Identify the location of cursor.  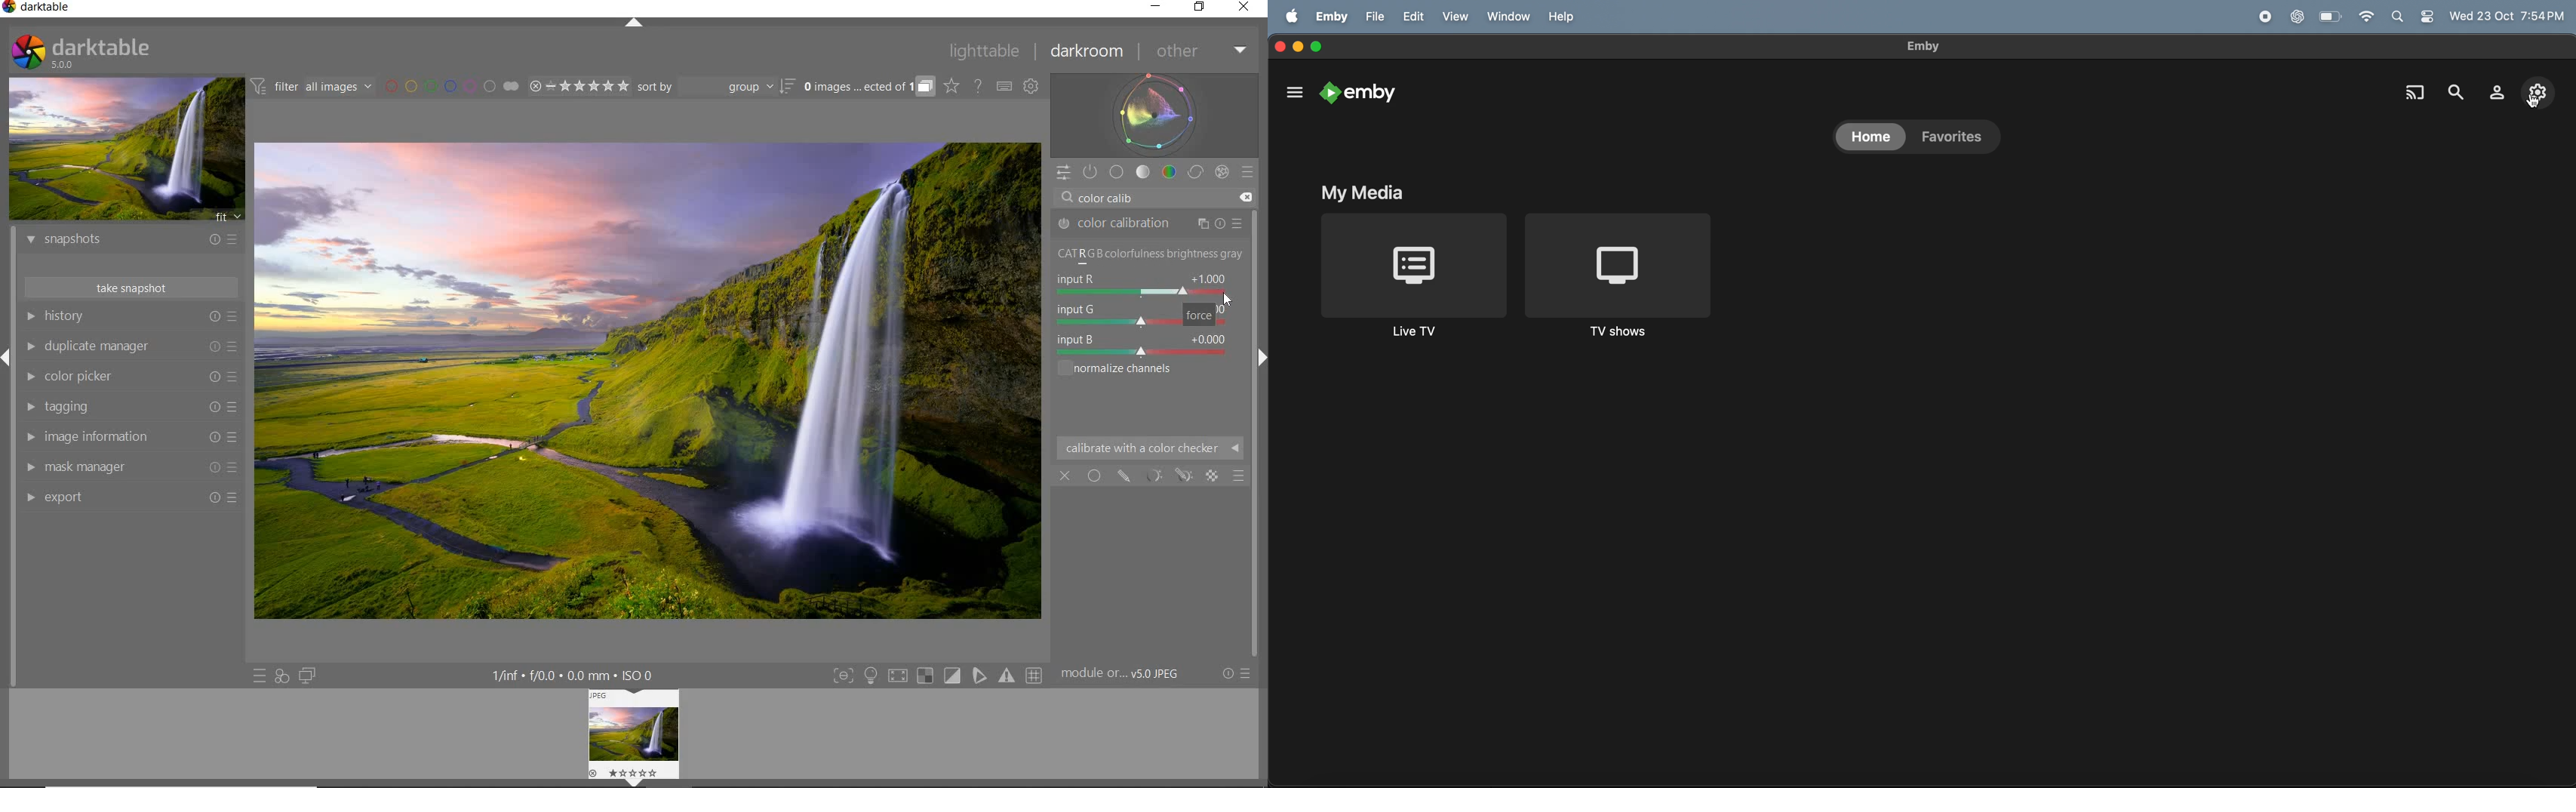
(1105, 229).